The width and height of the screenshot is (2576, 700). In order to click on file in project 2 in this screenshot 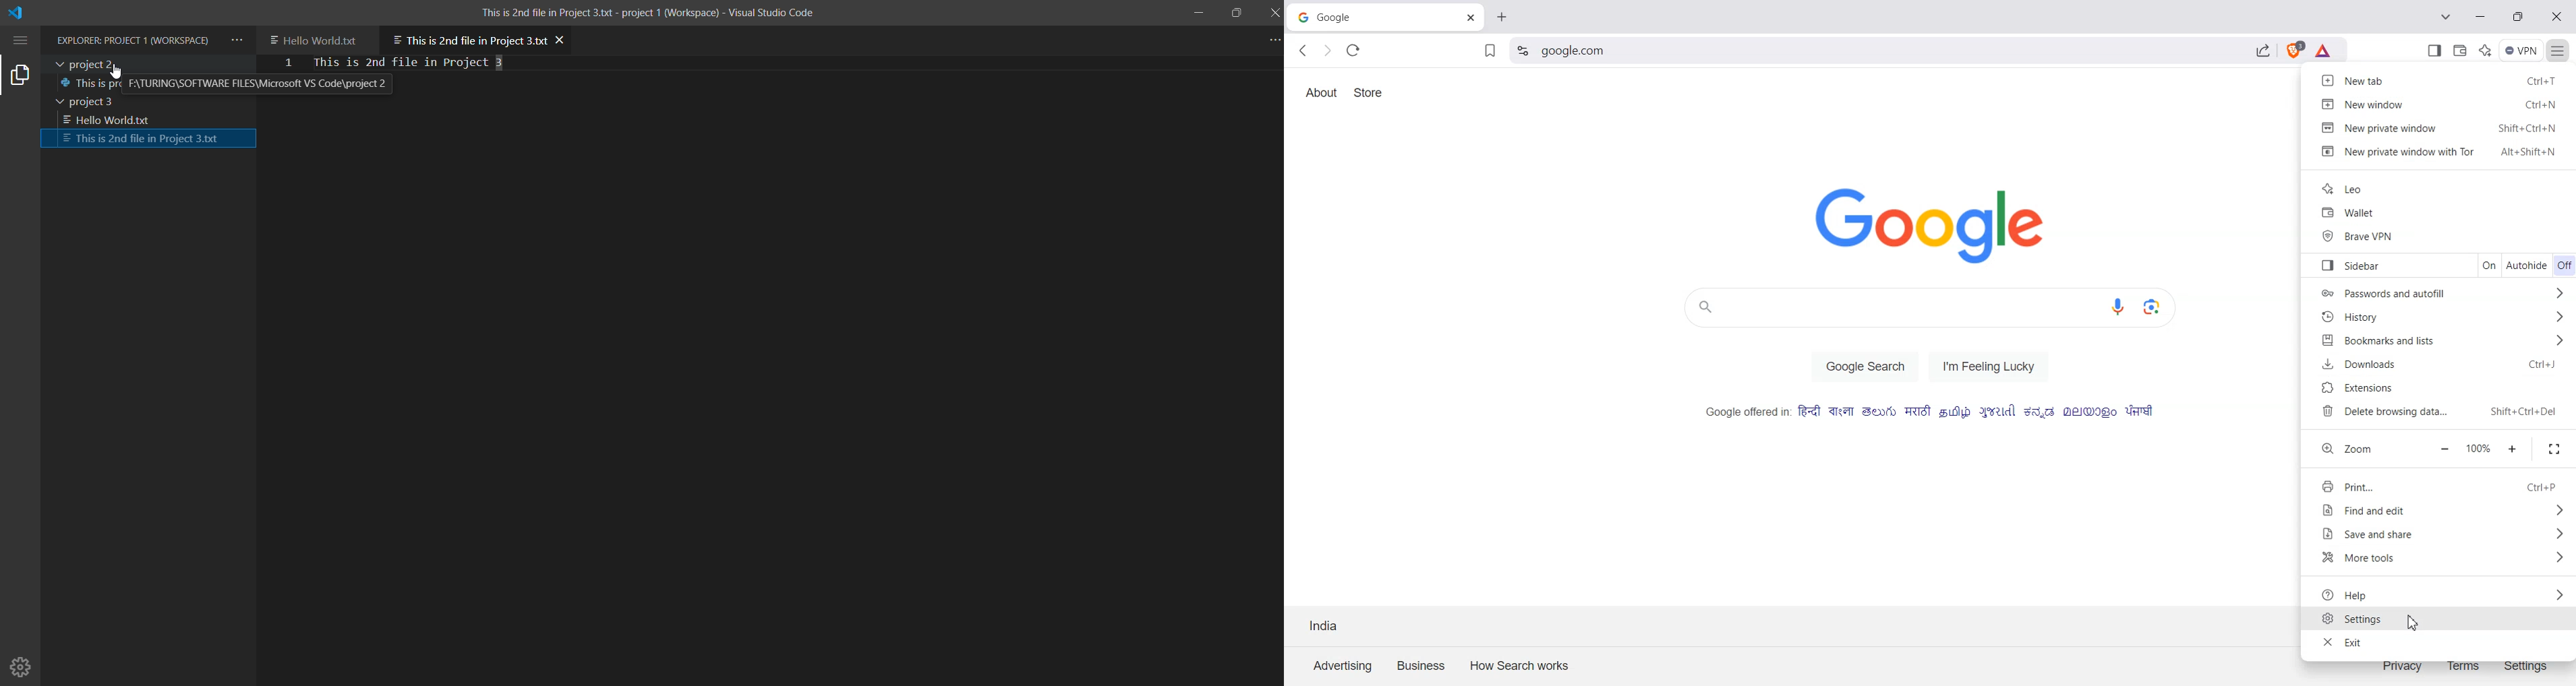, I will do `click(228, 84)`.